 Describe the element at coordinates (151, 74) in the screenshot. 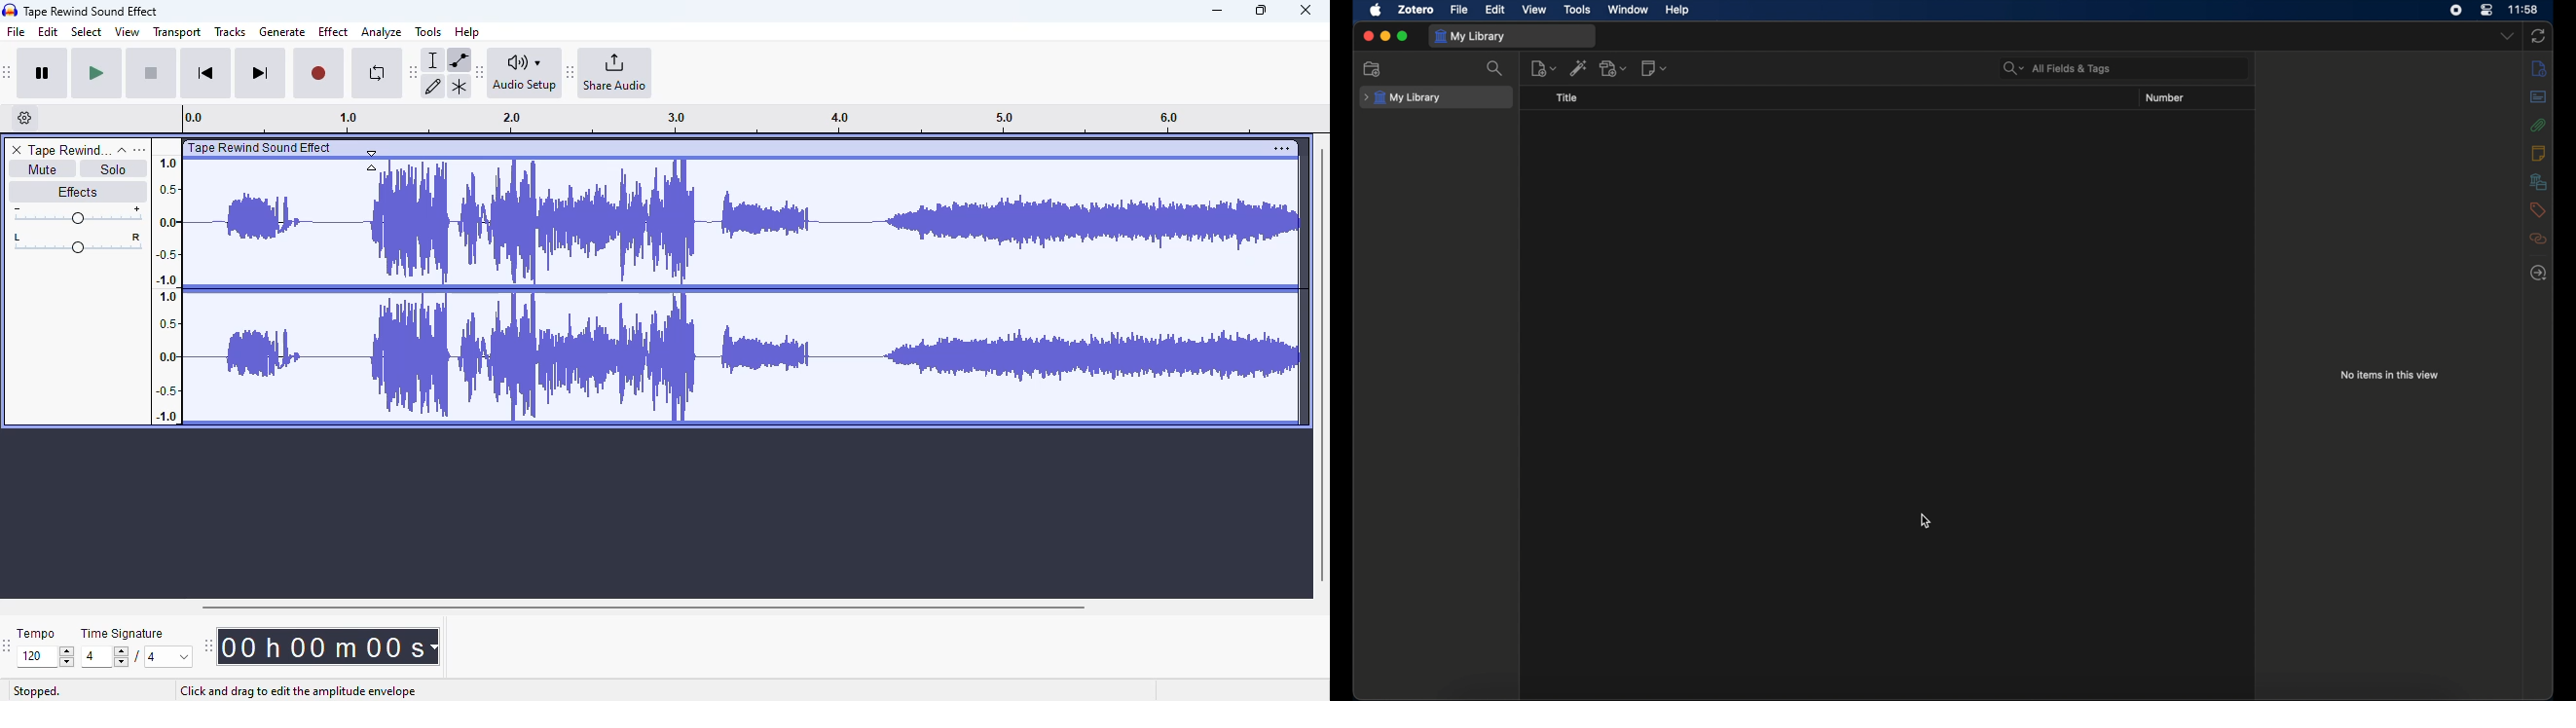

I see `stop` at that location.